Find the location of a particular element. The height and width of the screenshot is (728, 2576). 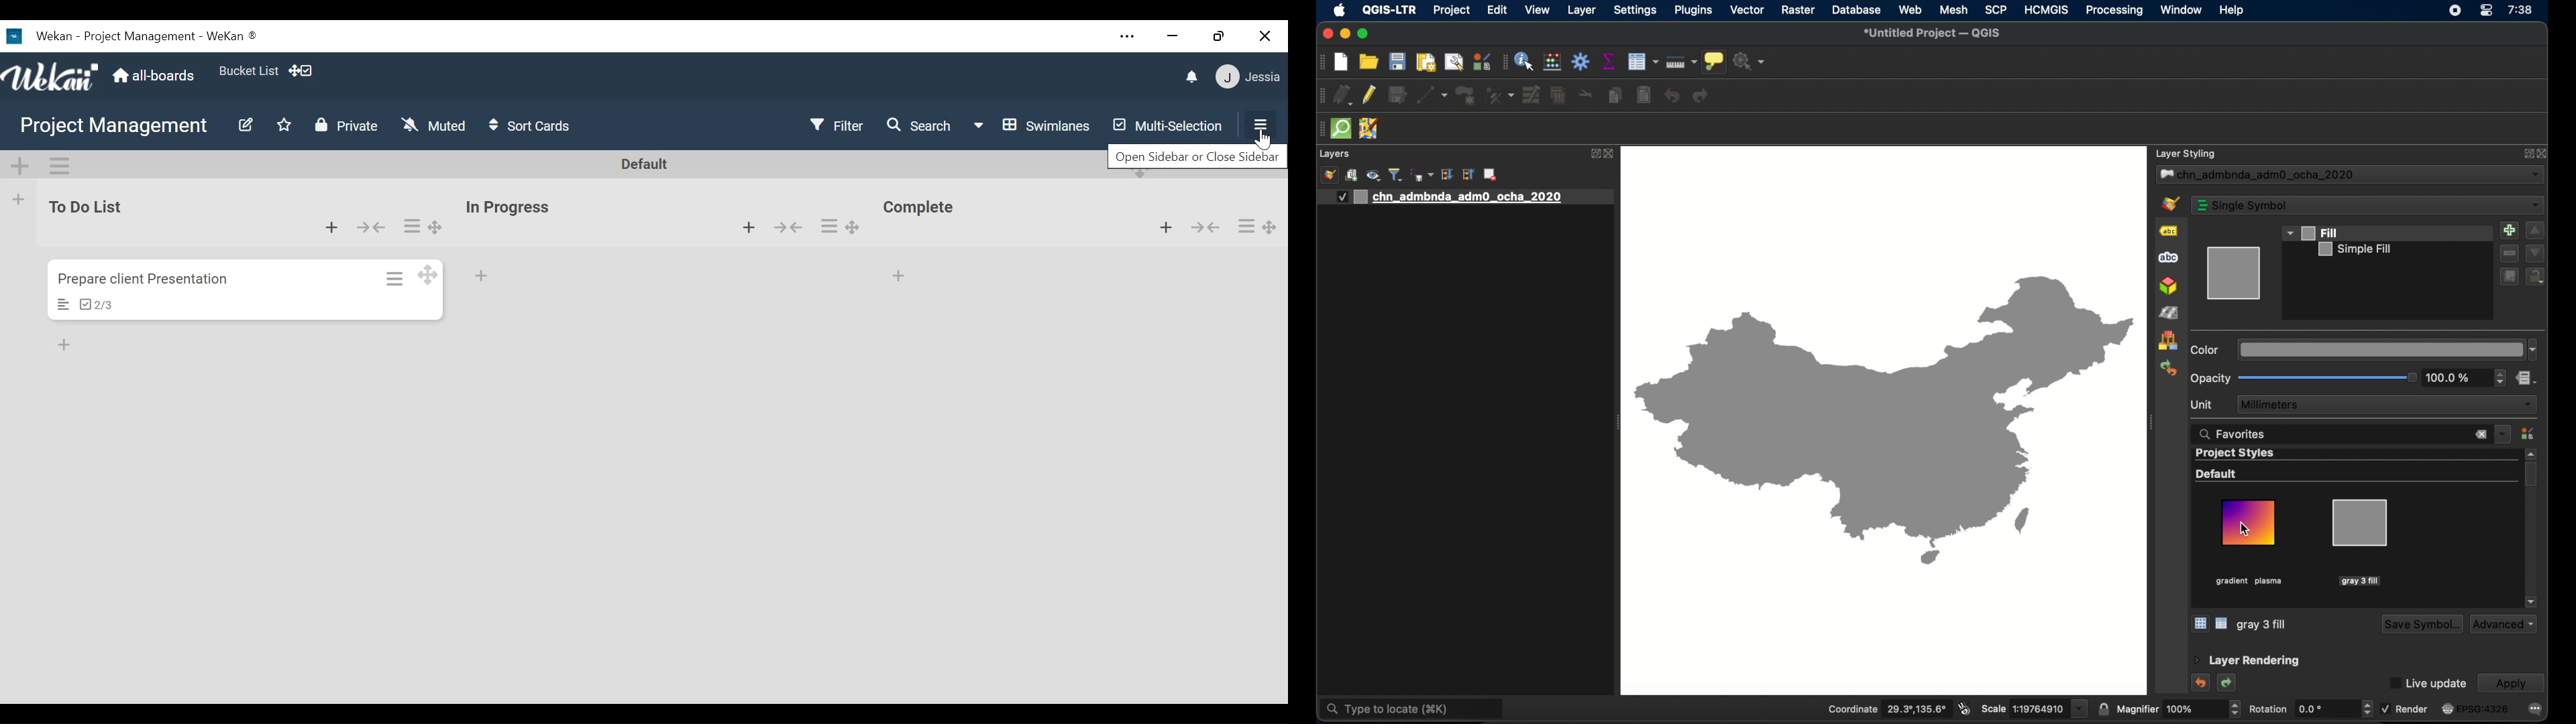

multi selection is located at coordinates (1165, 127).